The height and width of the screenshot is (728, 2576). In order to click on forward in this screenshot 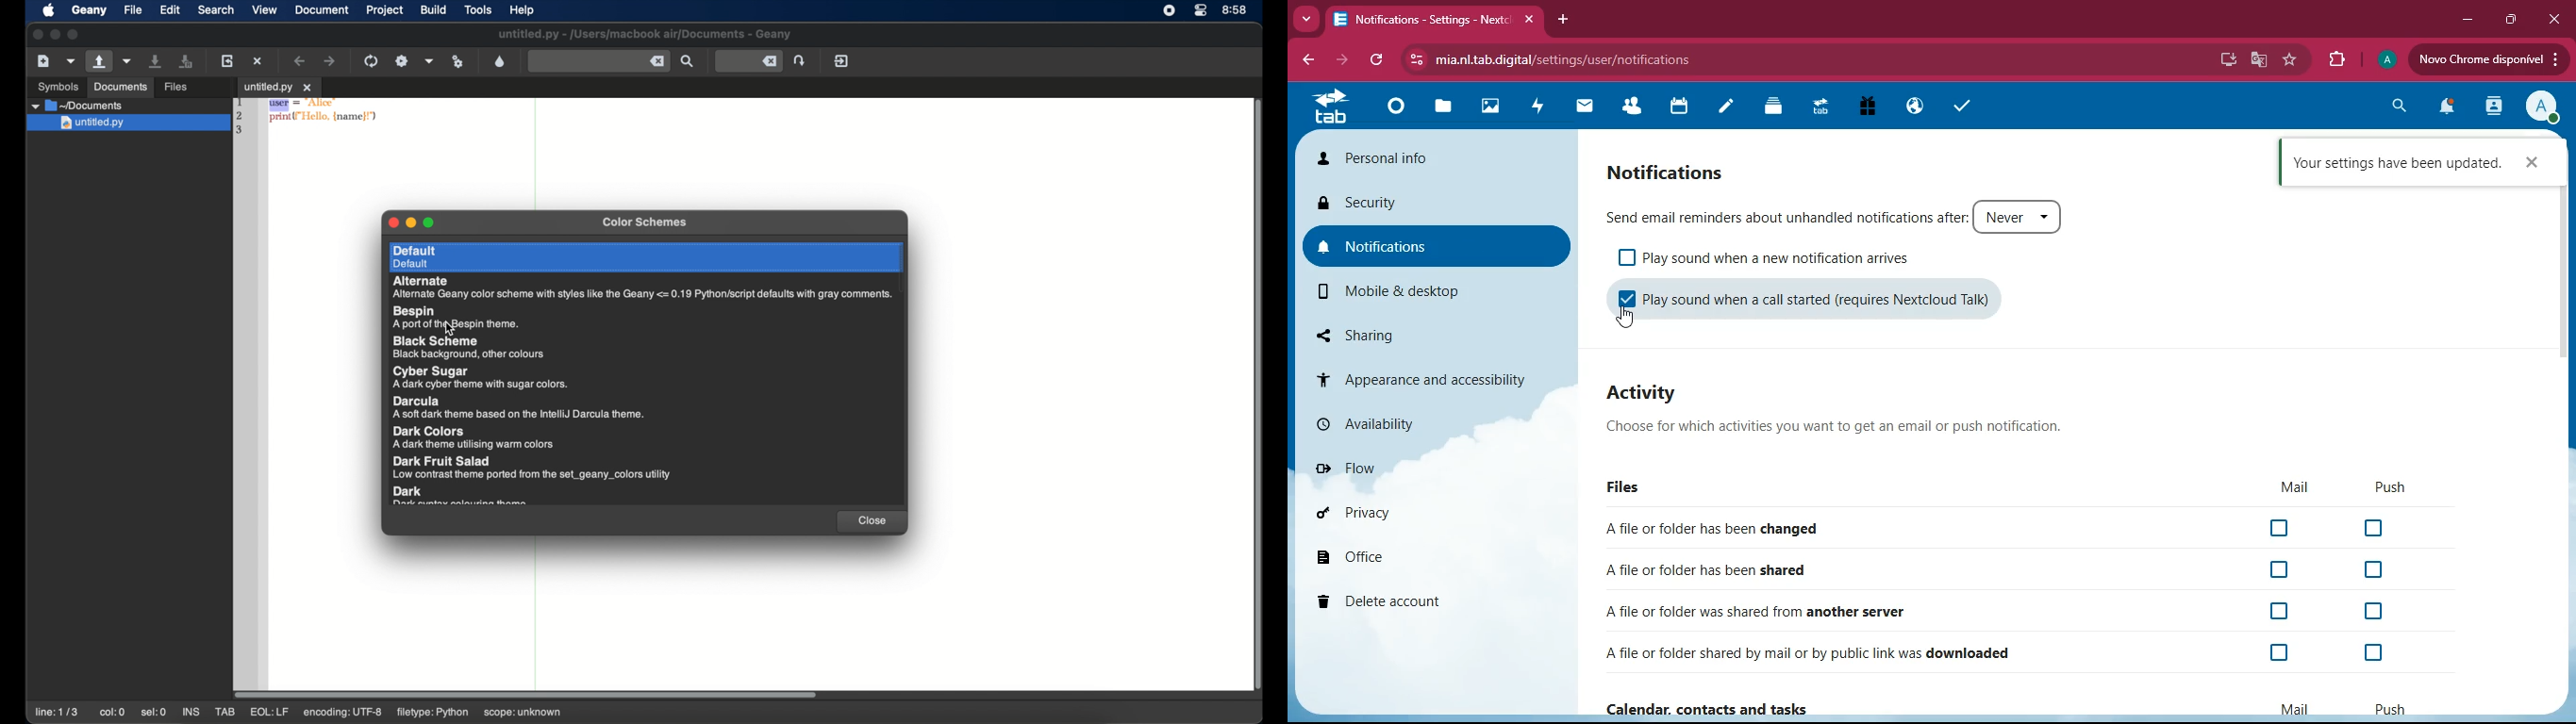, I will do `click(1344, 61)`.